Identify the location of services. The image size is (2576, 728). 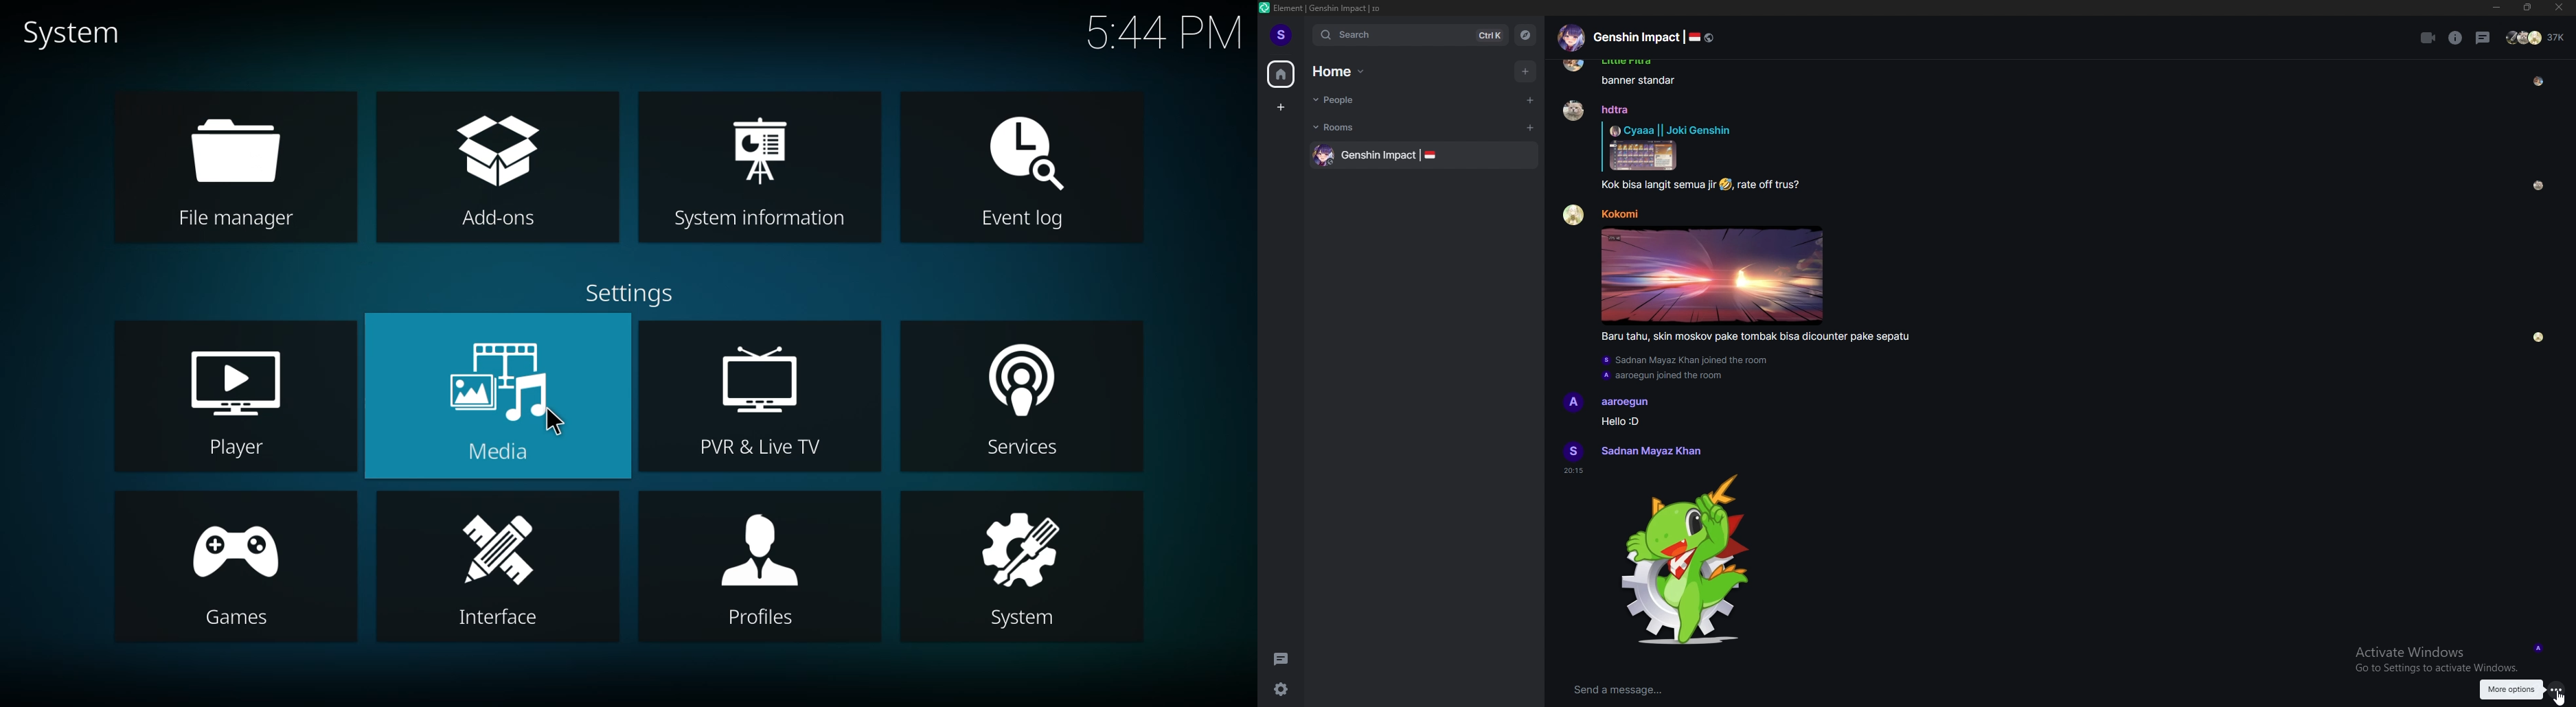
(1015, 386).